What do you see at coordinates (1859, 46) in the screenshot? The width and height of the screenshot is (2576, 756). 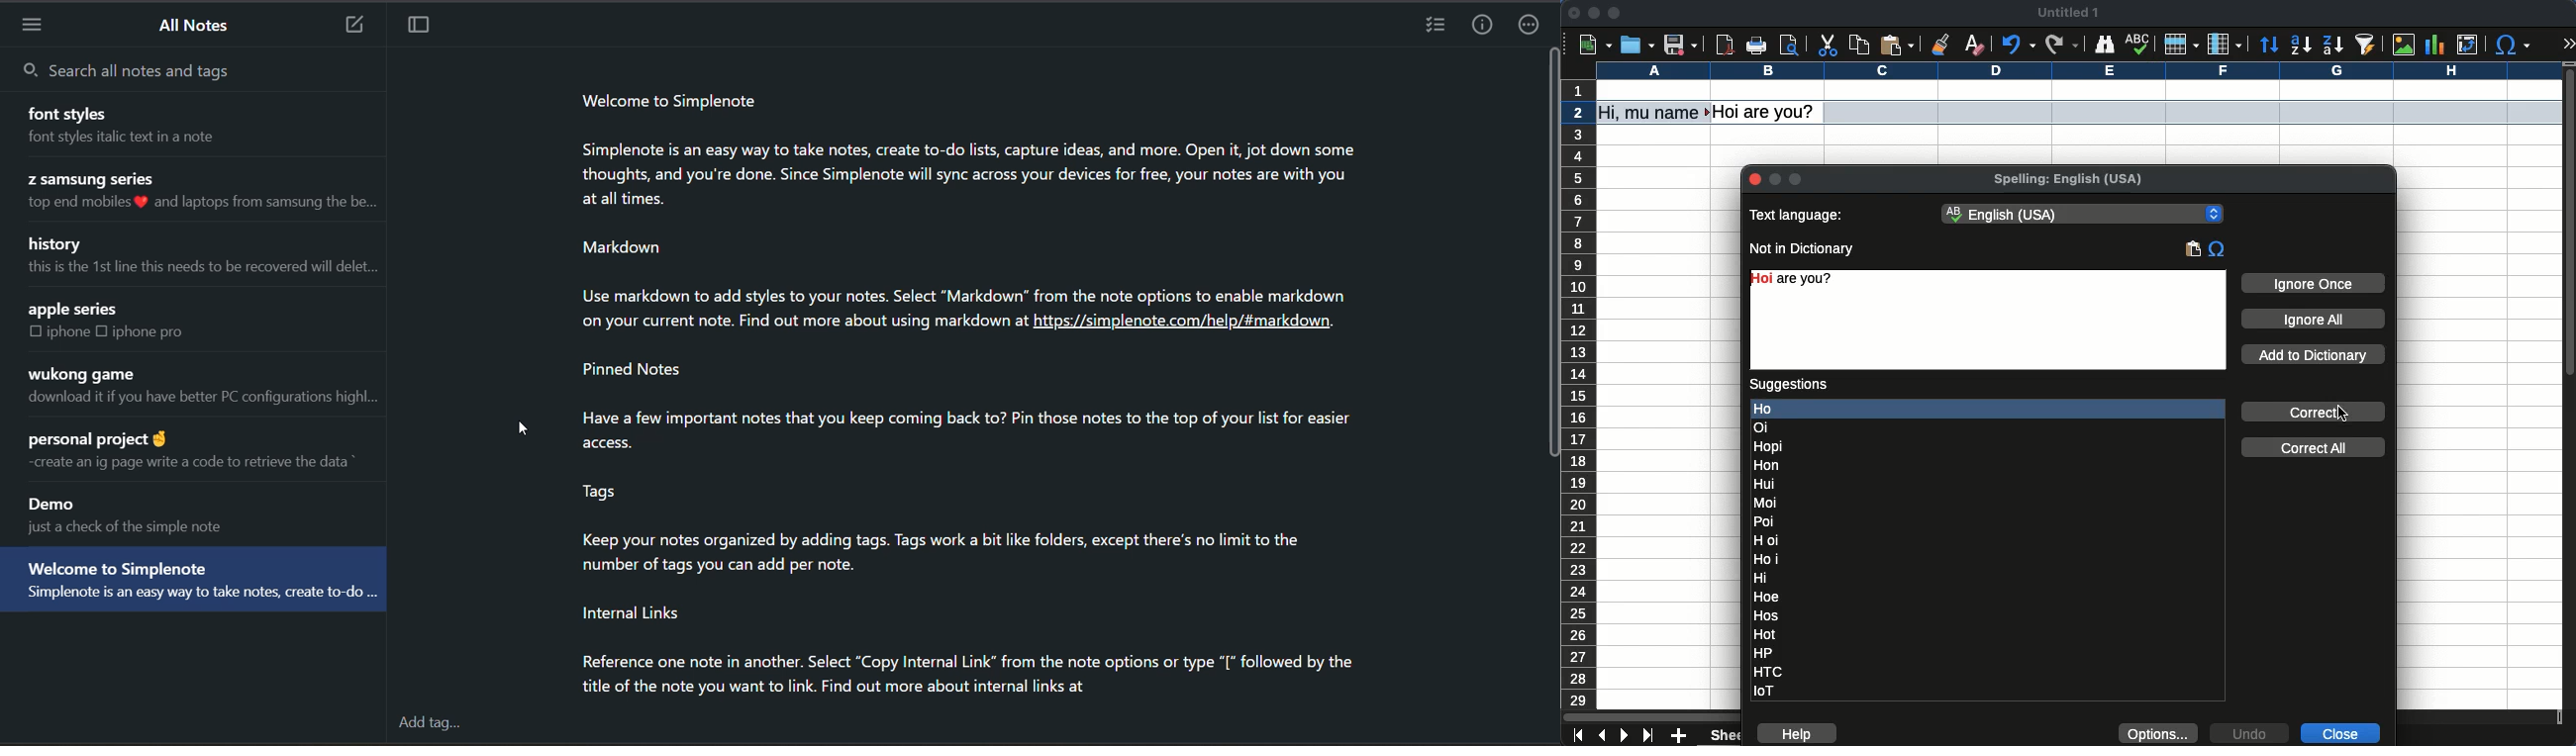 I see `copy` at bounding box center [1859, 46].